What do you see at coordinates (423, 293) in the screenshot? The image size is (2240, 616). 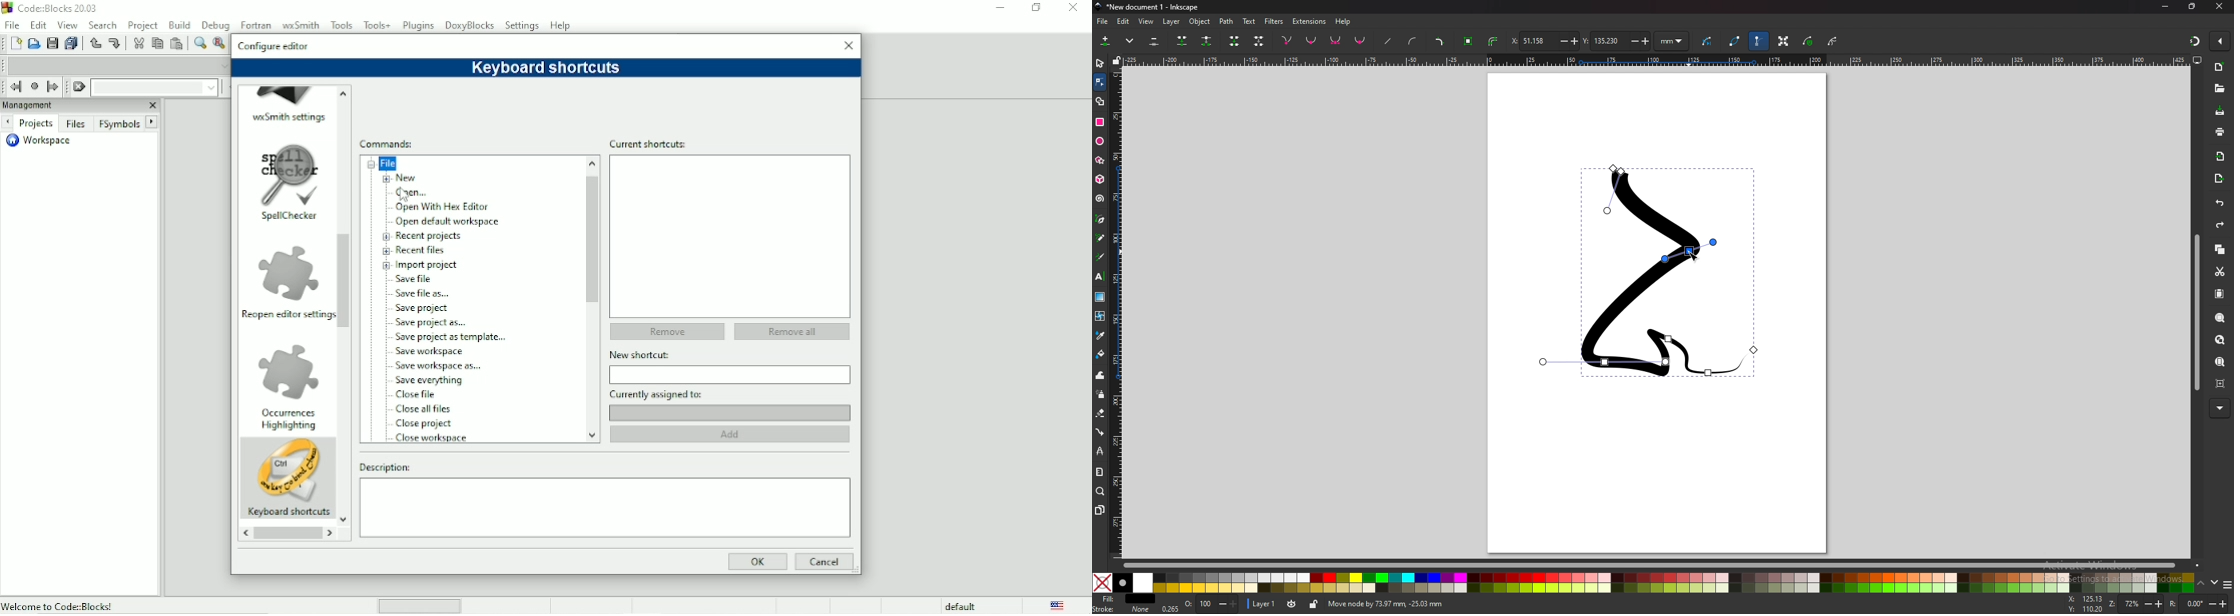 I see `Save file as` at bounding box center [423, 293].